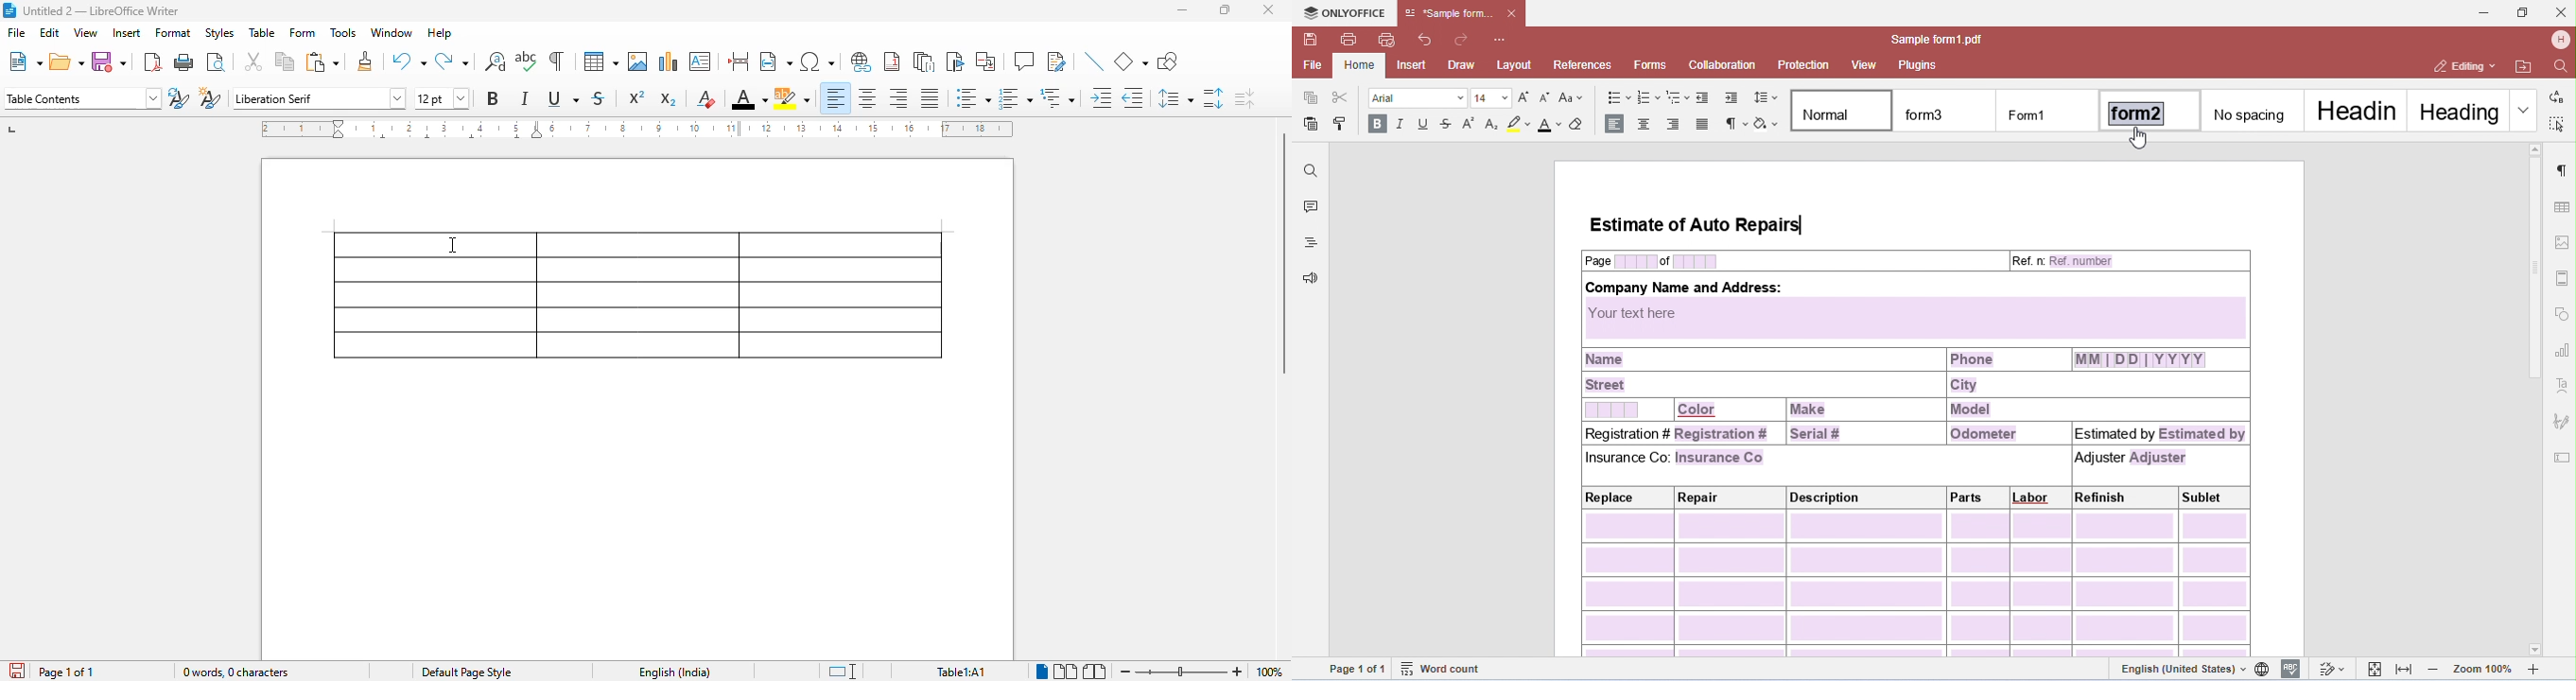 The width and height of the screenshot is (2576, 700). What do you see at coordinates (749, 98) in the screenshot?
I see `font color` at bounding box center [749, 98].